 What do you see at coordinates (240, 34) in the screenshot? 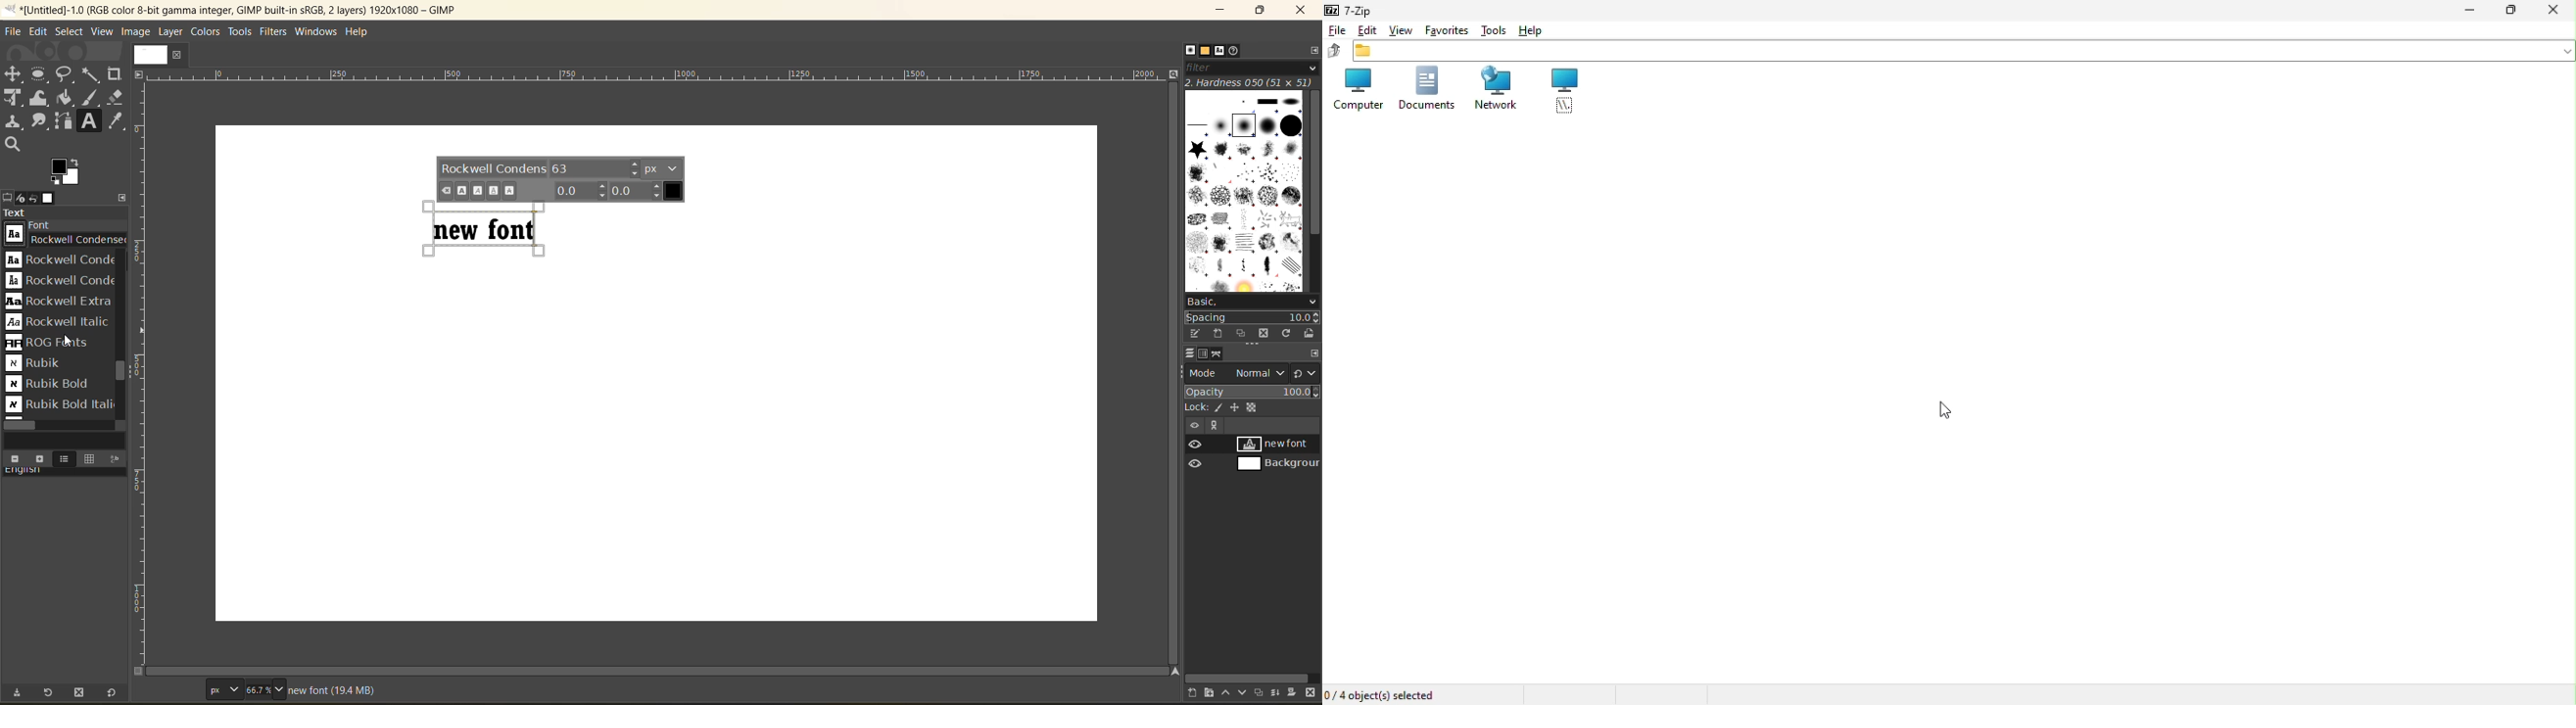
I see `tools` at bounding box center [240, 34].